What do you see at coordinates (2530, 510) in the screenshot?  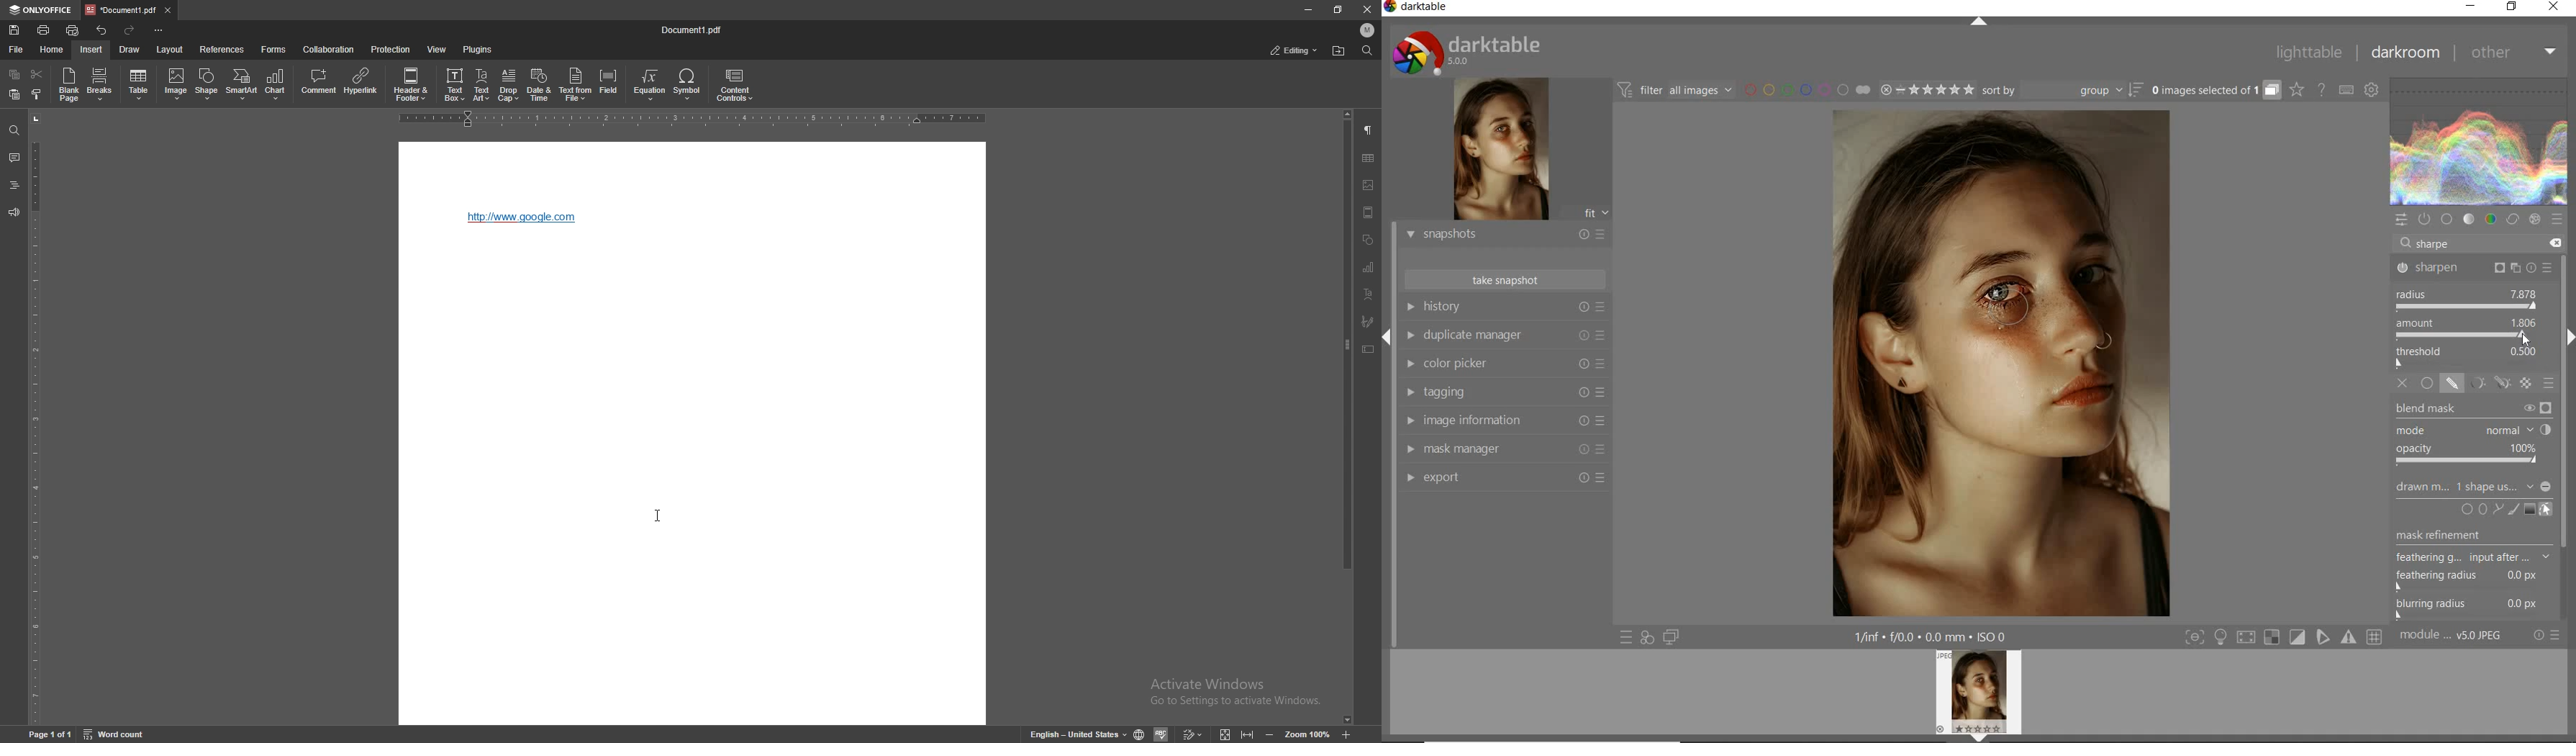 I see `ADD GRADIENT` at bounding box center [2530, 510].